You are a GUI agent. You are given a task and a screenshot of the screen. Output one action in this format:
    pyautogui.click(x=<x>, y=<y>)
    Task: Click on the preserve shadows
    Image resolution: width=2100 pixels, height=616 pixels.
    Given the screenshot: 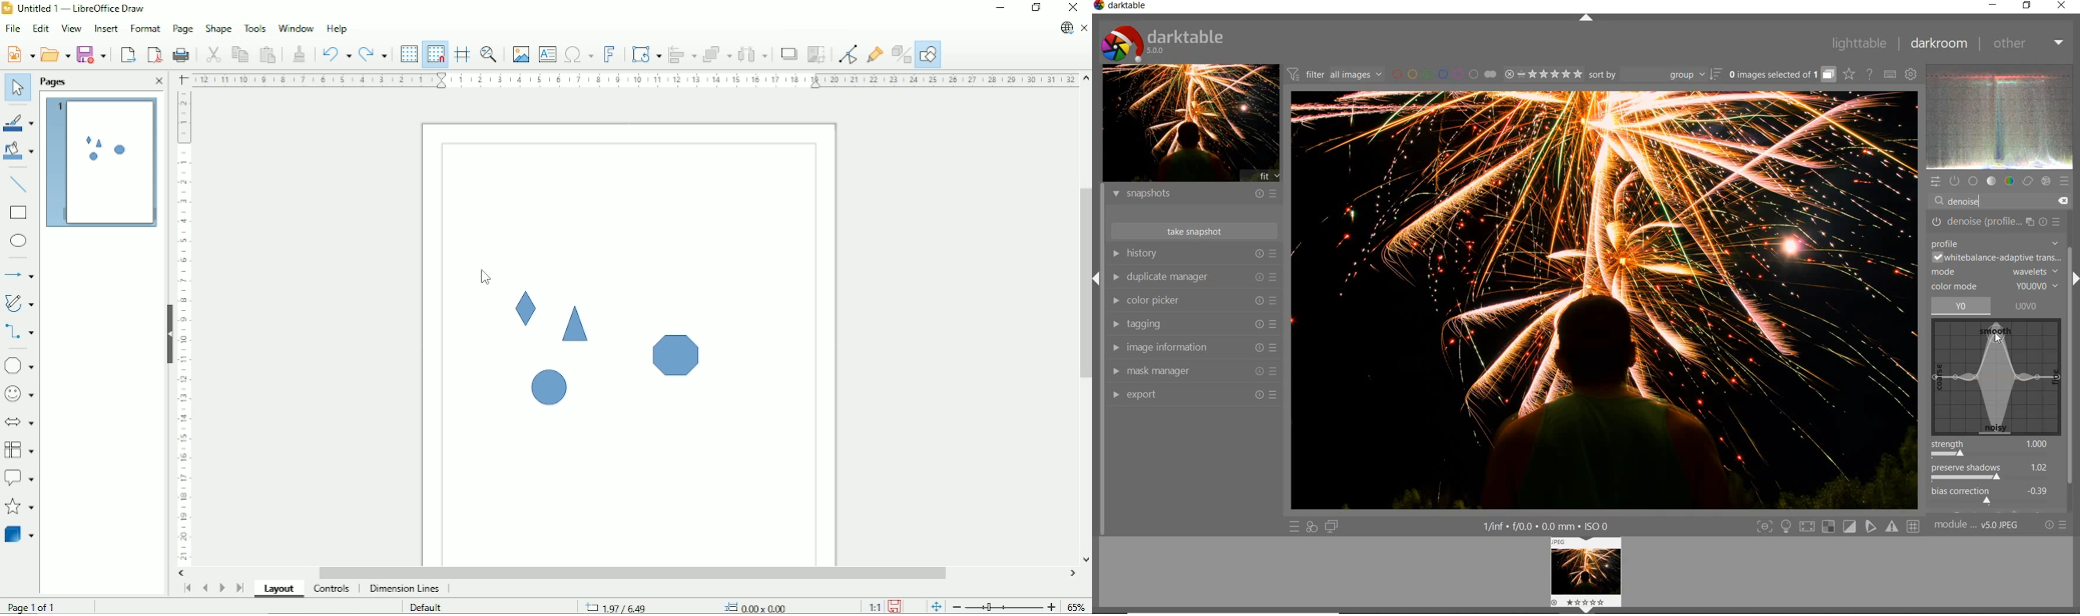 What is the action you would take?
    pyautogui.click(x=1995, y=474)
    